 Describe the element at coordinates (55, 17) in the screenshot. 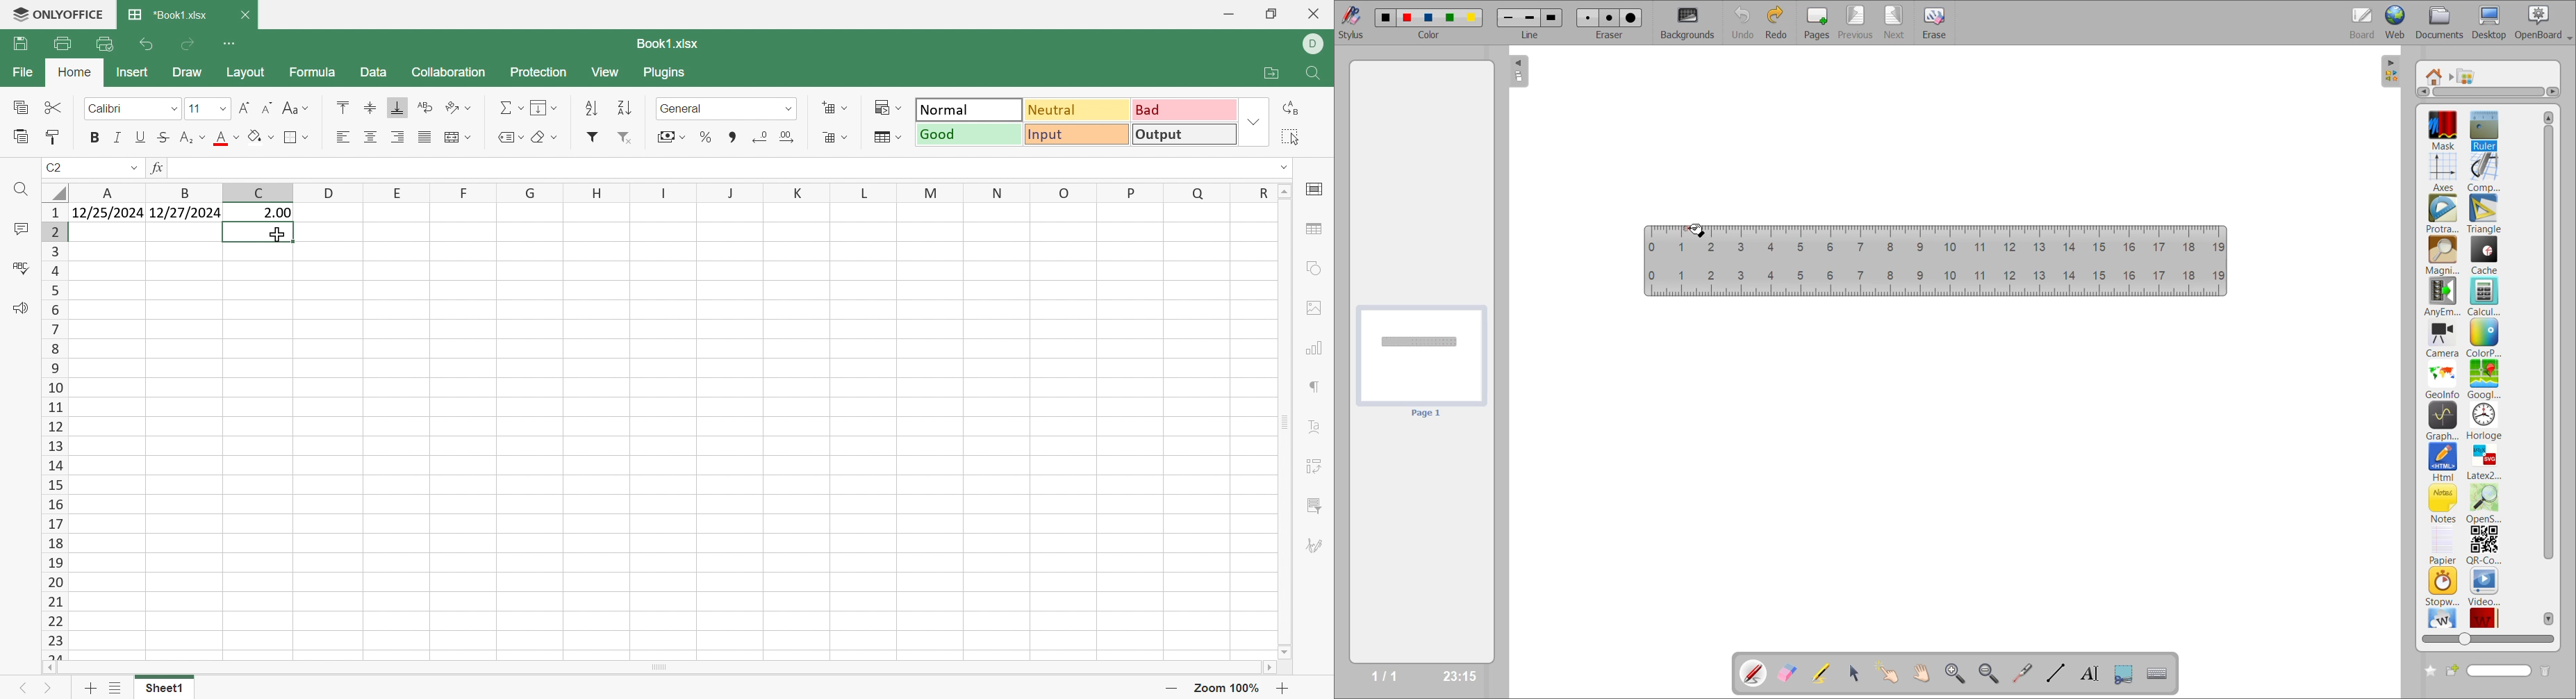

I see `ONLYOFFICE` at that location.